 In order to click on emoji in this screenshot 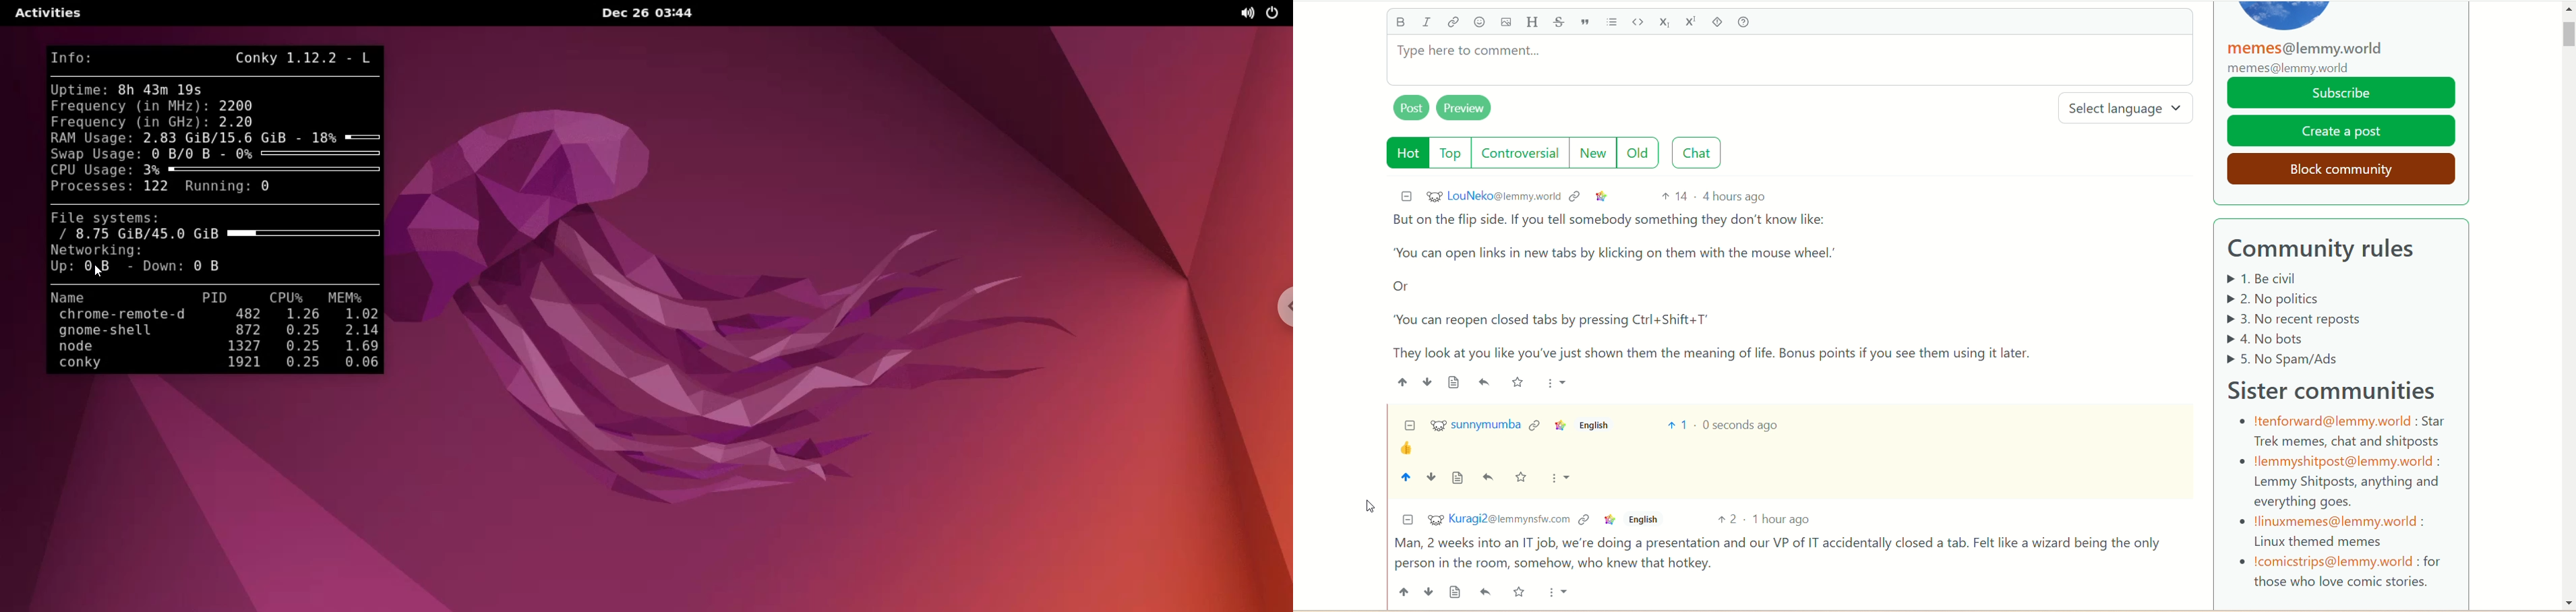, I will do `click(1479, 23)`.